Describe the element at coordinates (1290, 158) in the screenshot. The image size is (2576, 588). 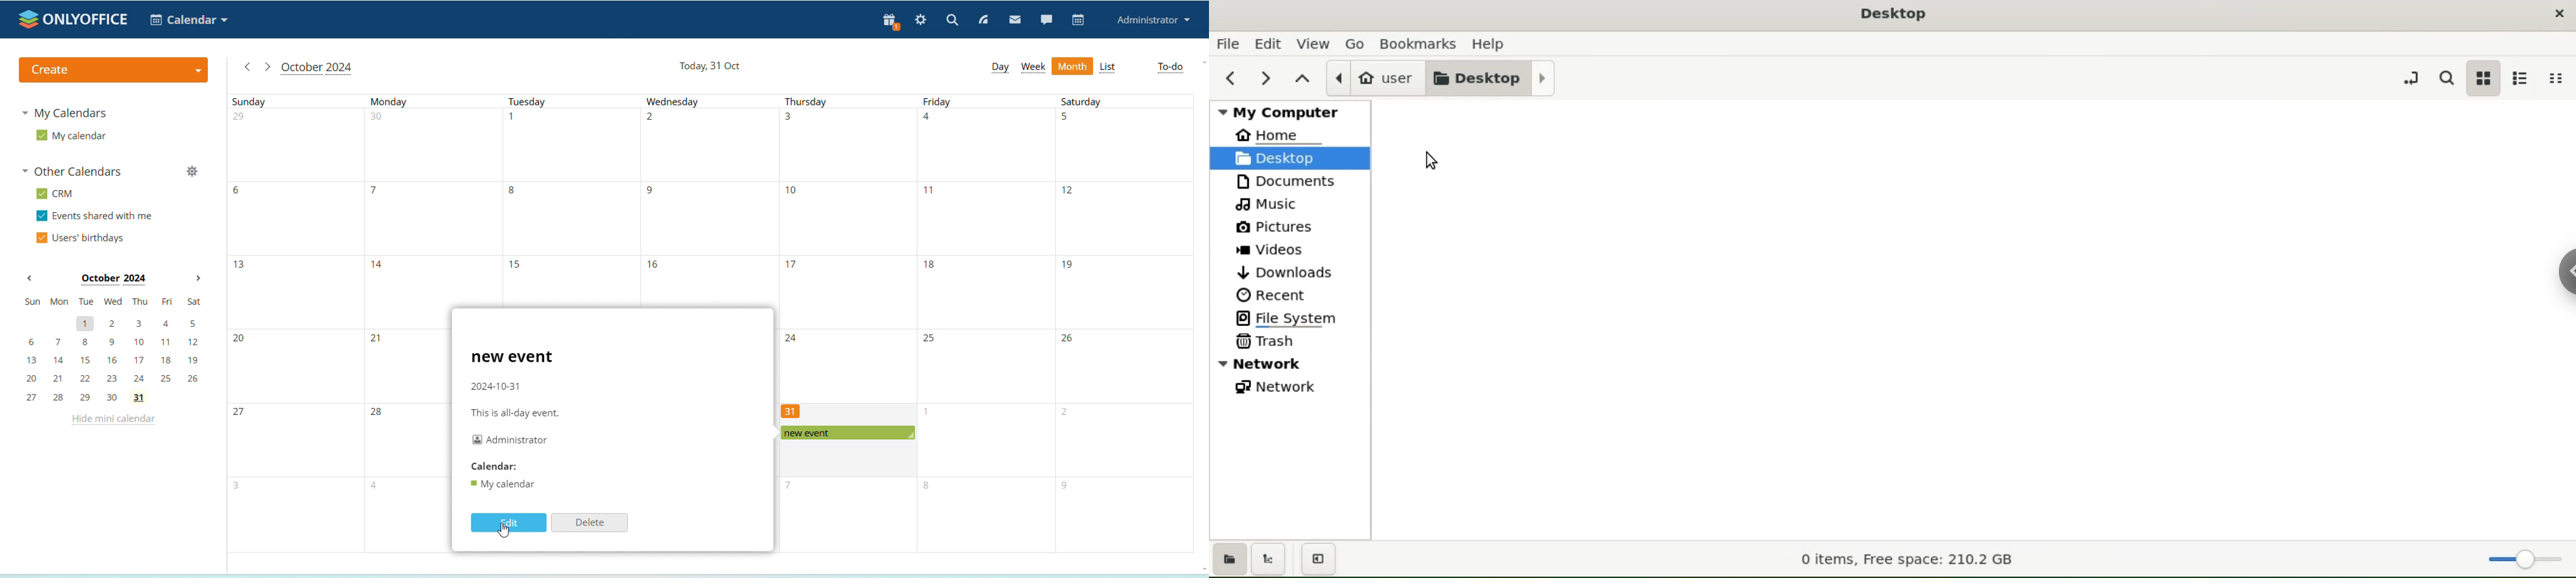
I see `desktop` at that location.